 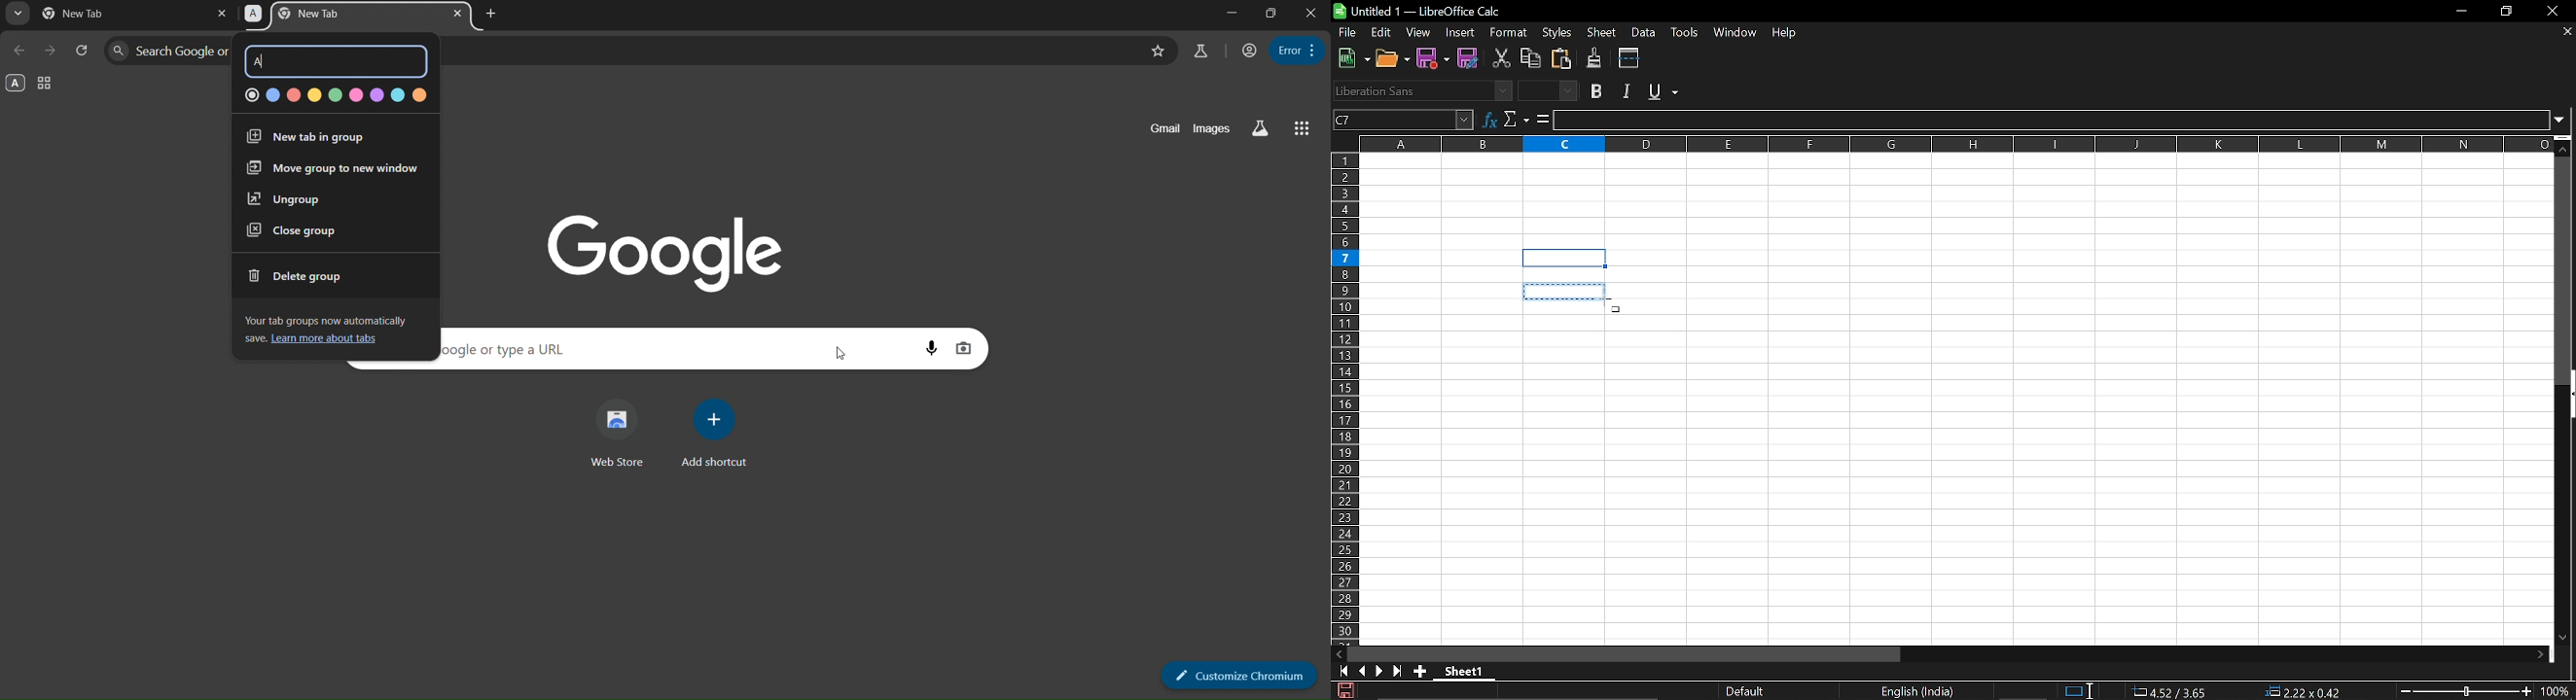 I want to click on Edit, so click(x=1382, y=33).